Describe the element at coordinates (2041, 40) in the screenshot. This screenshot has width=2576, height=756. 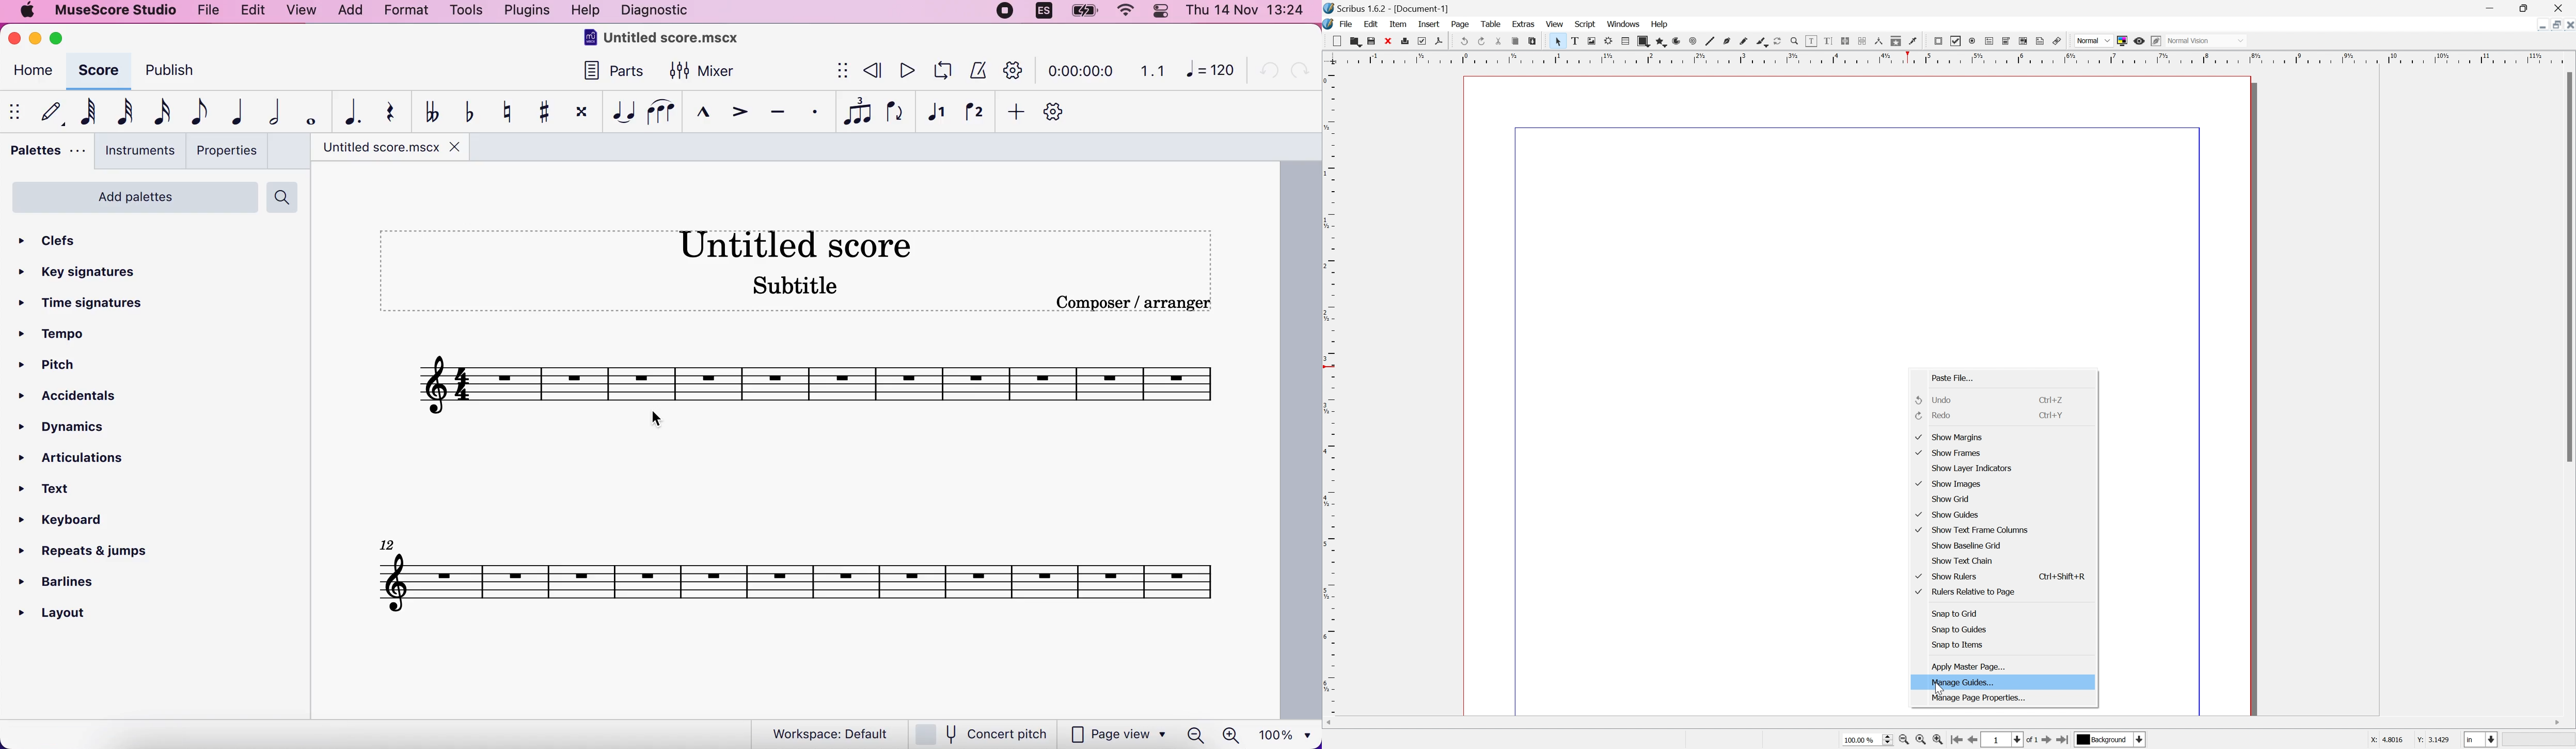
I see `text annotation` at that location.